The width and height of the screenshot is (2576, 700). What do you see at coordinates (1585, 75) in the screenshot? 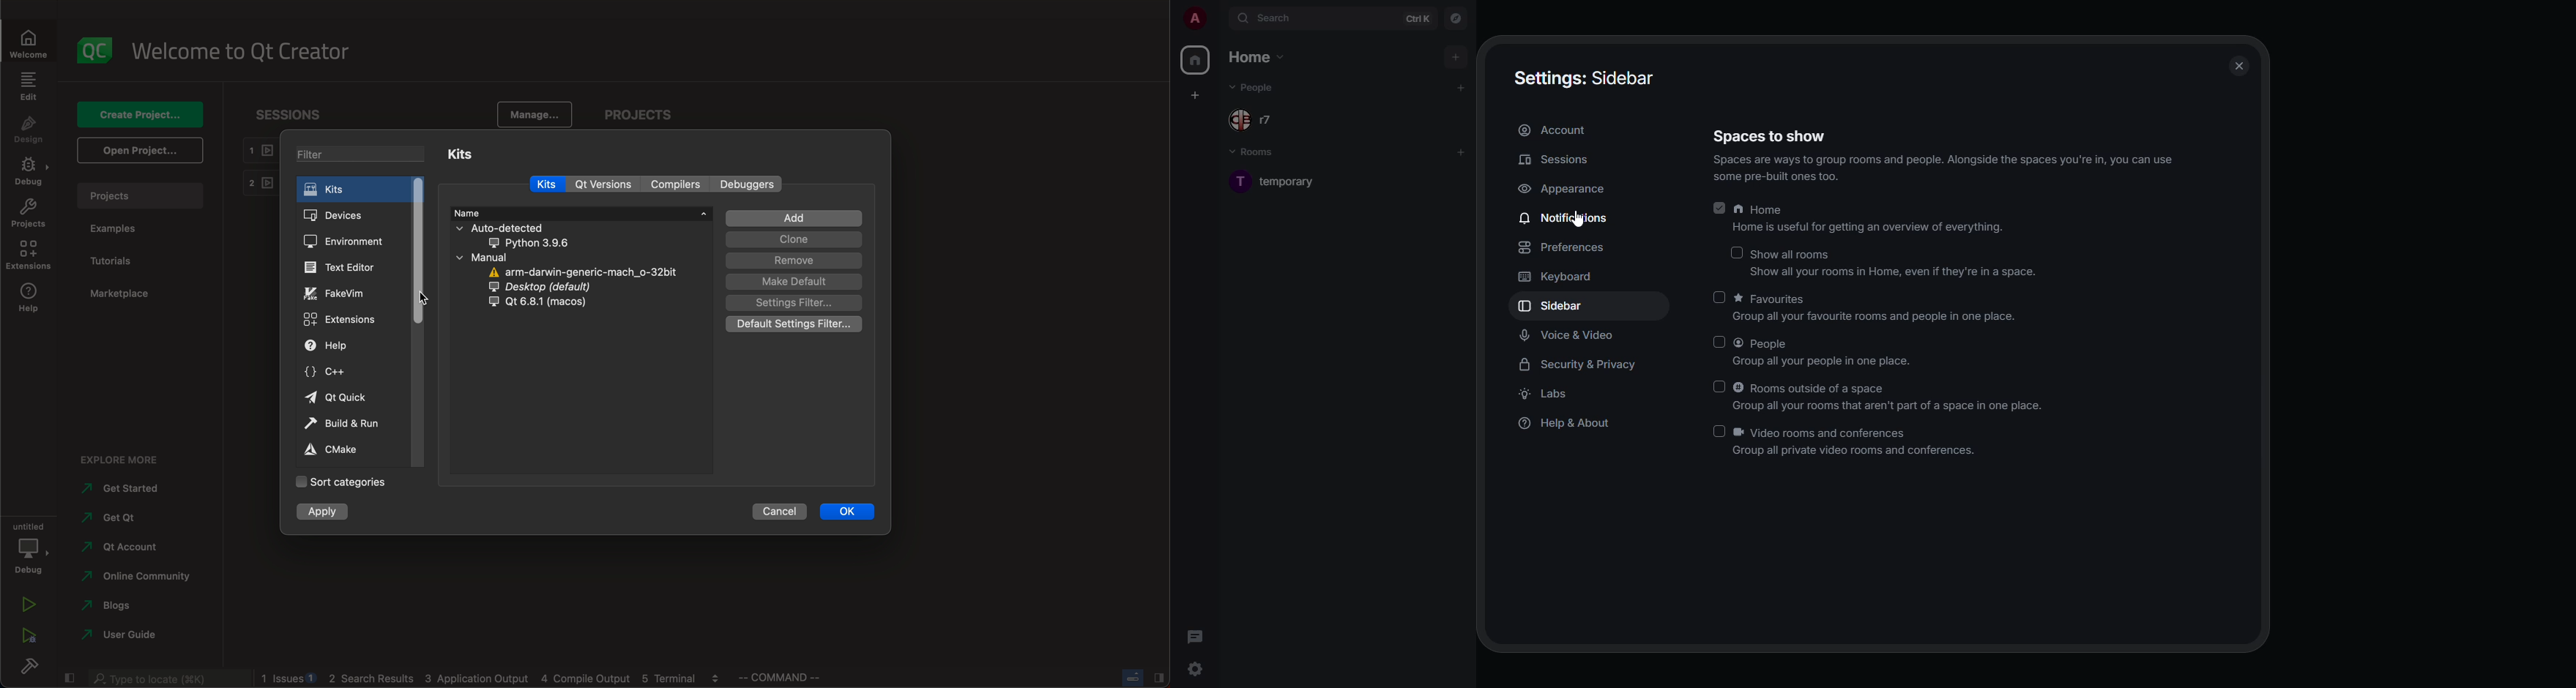
I see `settings sidebar` at bounding box center [1585, 75].